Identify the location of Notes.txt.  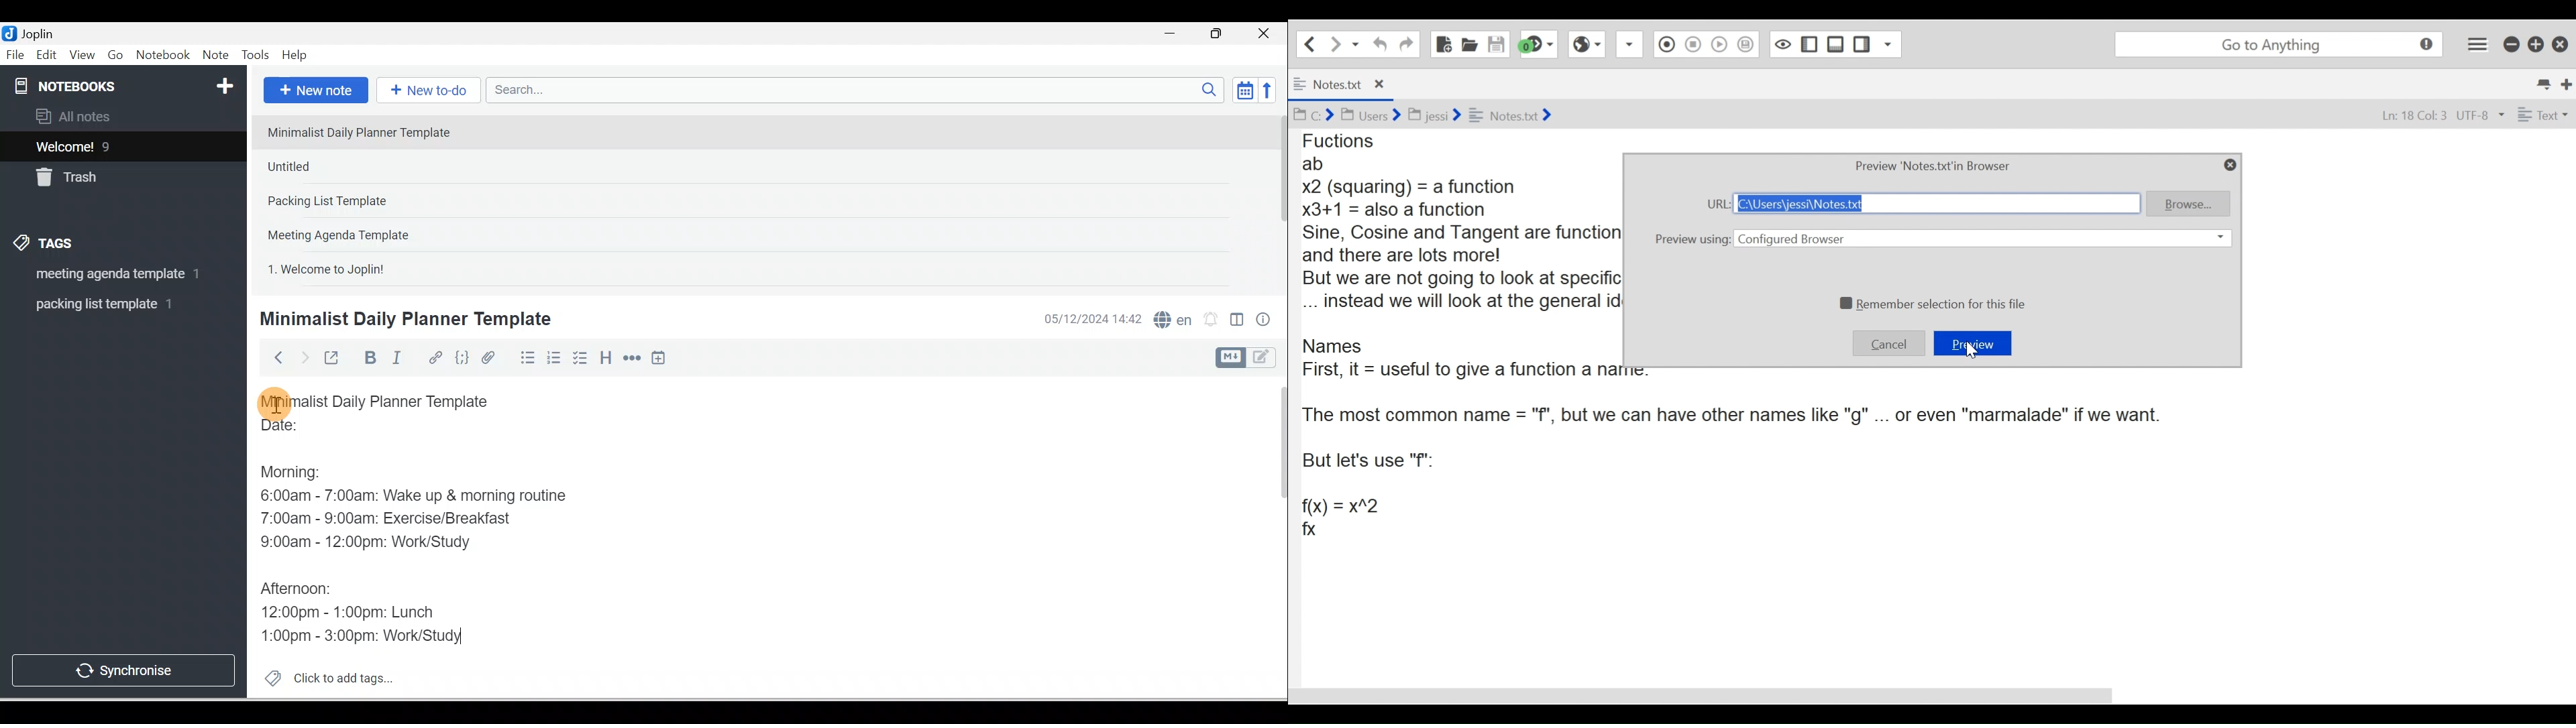
(1328, 83).